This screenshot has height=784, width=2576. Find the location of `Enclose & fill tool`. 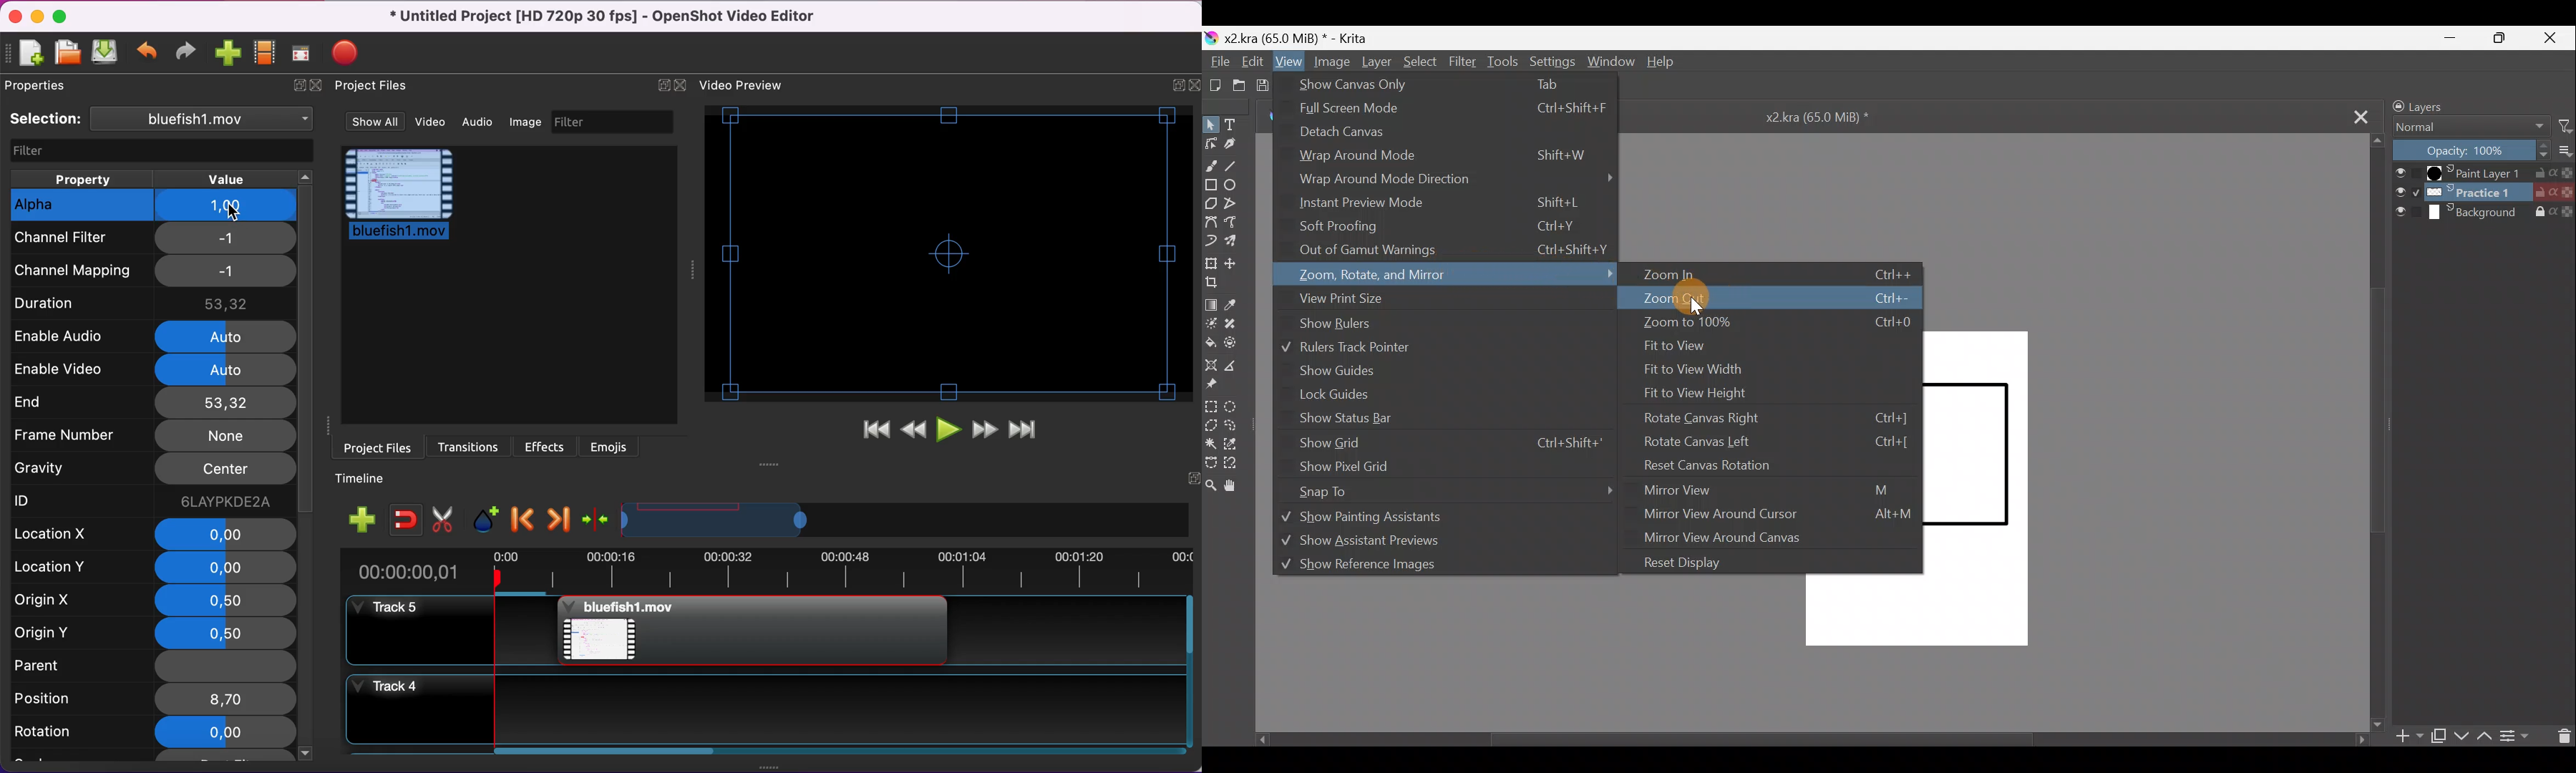

Enclose & fill tool is located at coordinates (1239, 343).